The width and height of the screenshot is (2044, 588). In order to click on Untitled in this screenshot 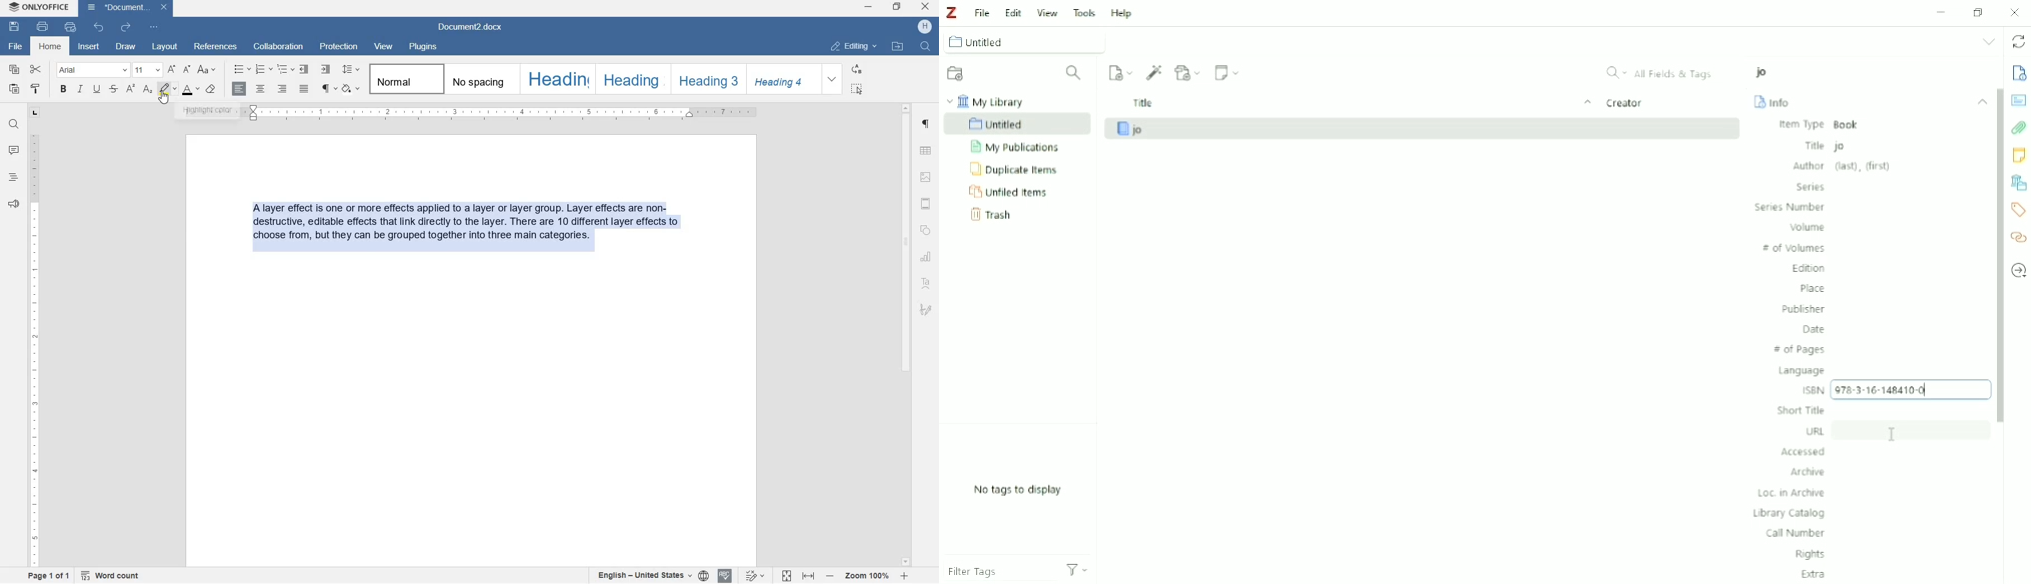, I will do `click(1018, 124)`.